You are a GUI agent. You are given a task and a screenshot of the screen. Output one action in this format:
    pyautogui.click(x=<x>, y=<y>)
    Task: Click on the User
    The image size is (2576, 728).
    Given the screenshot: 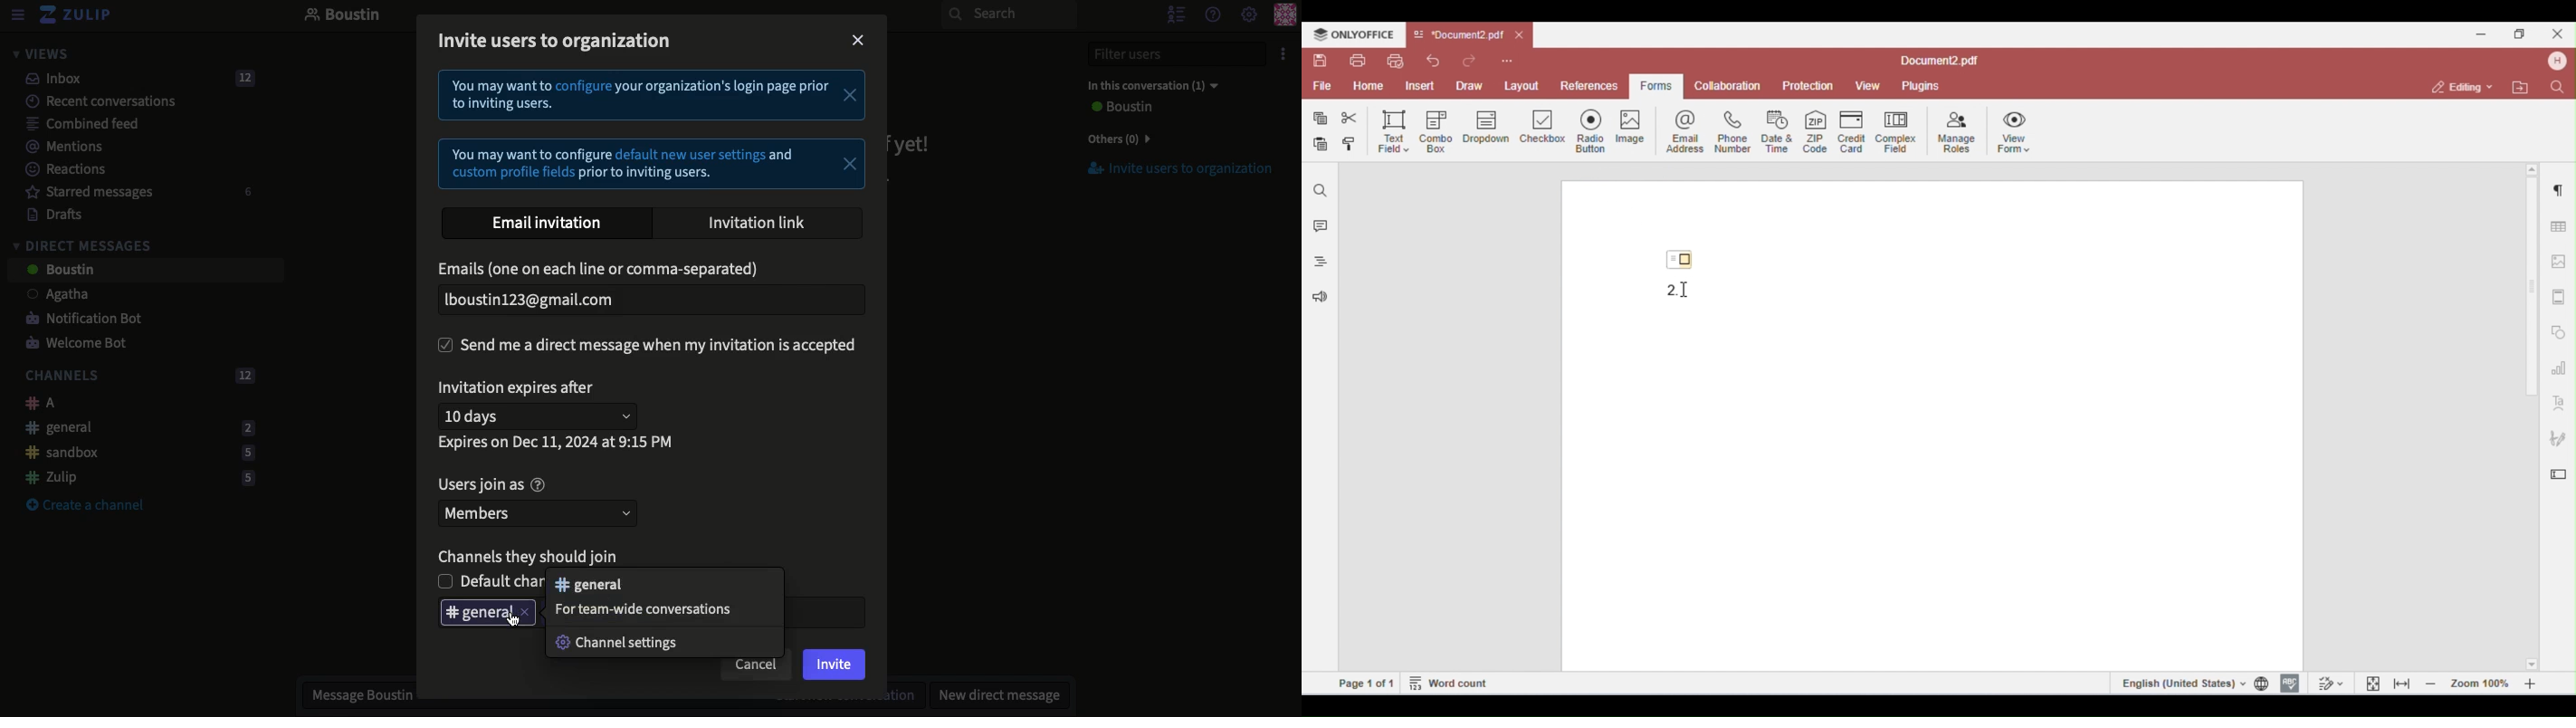 What is the action you would take?
    pyautogui.click(x=1119, y=108)
    